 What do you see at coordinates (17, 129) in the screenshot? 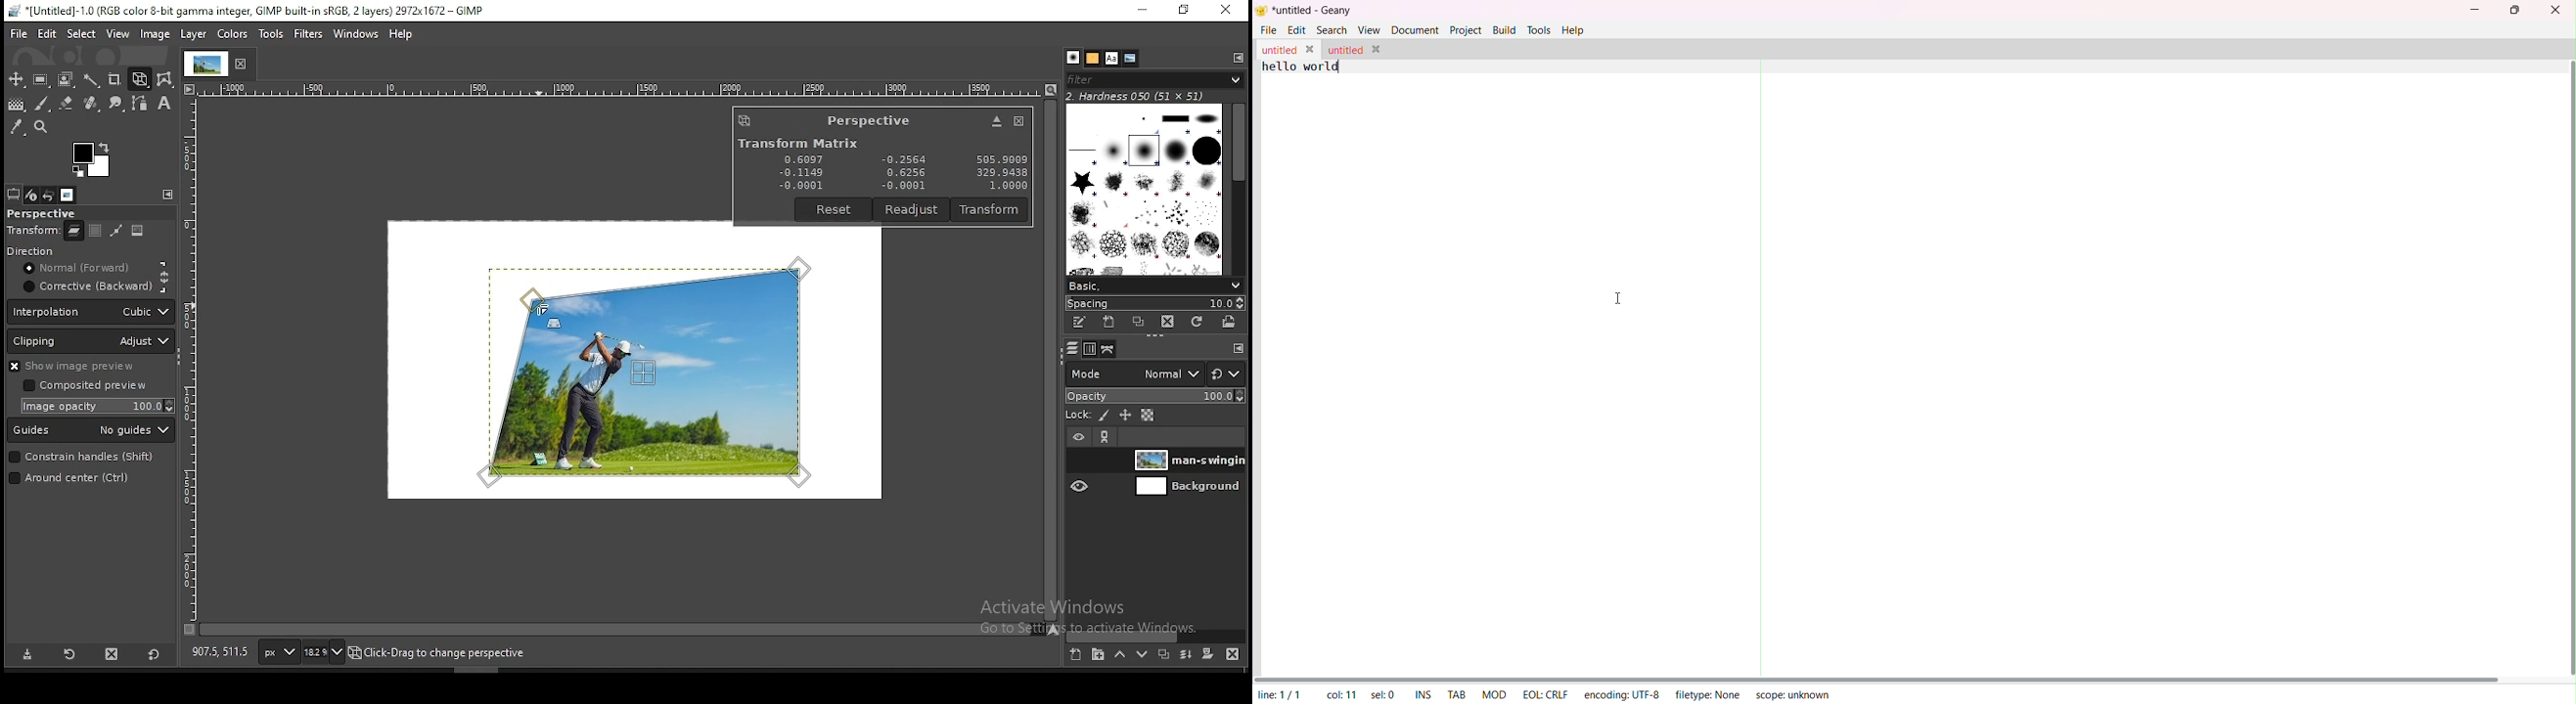
I see `color picker tool` at bounding box center [17, 129].